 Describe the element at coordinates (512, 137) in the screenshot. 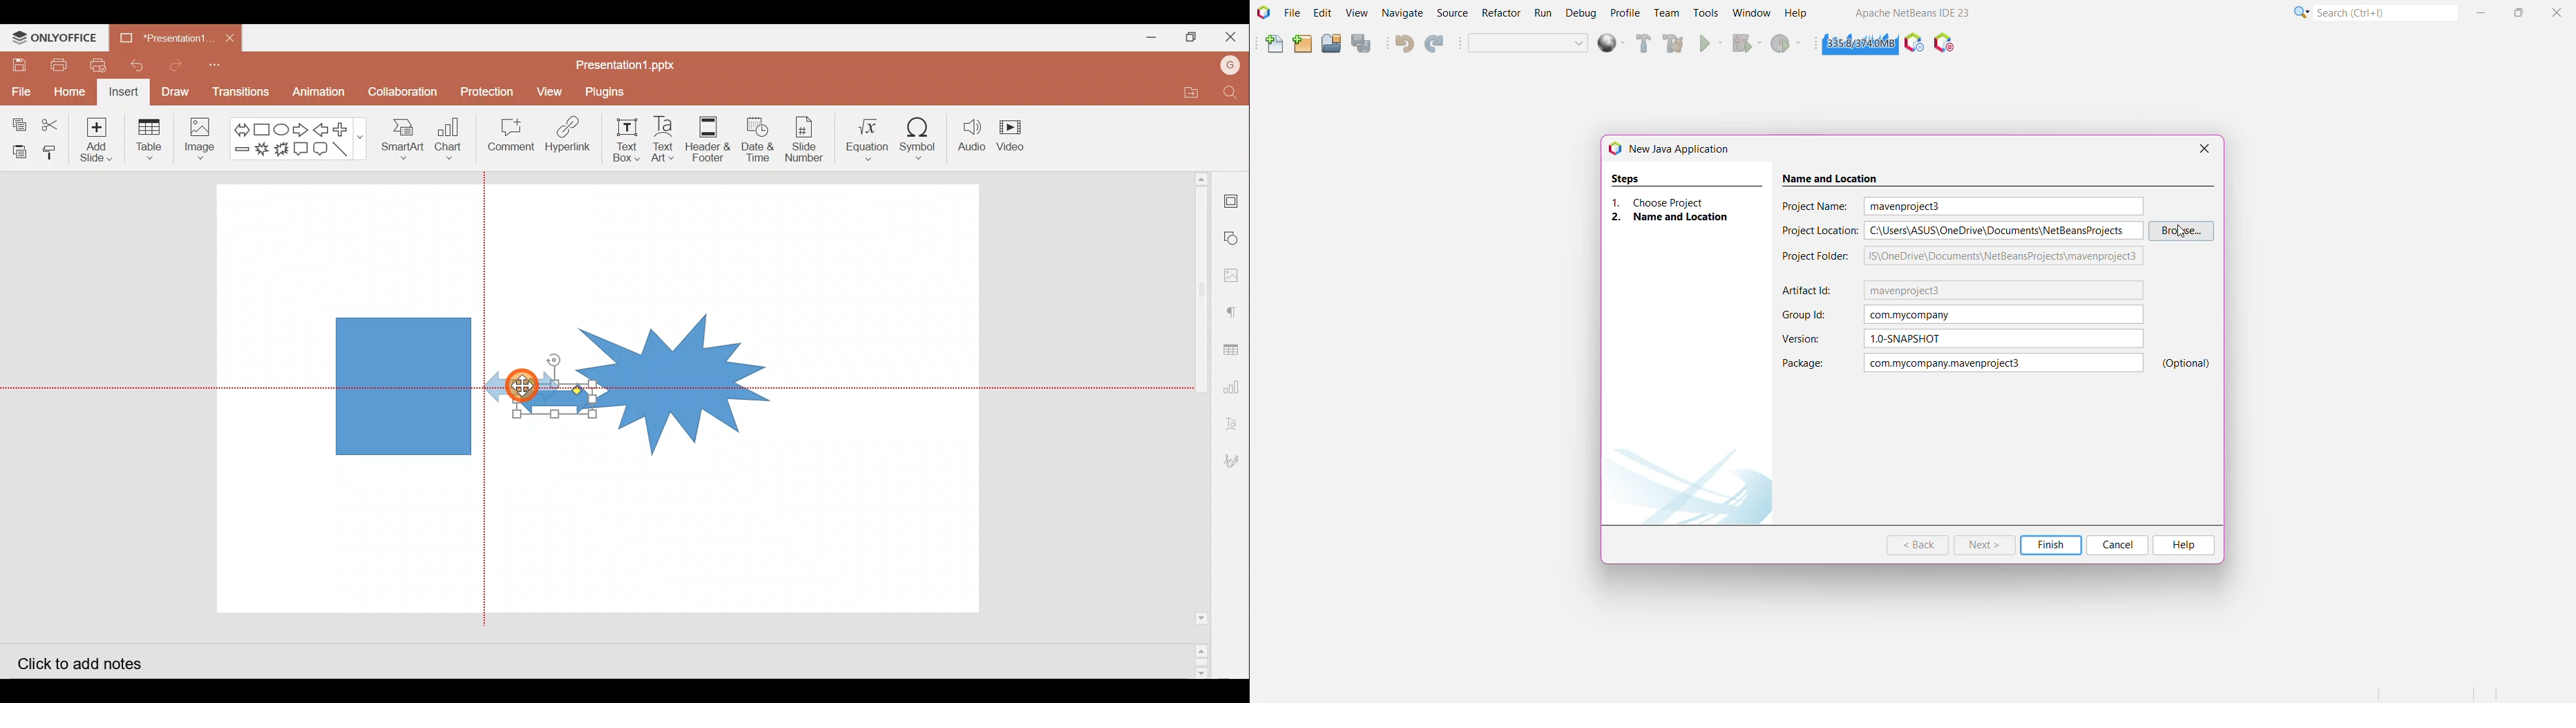

I see `Comment` at that location.